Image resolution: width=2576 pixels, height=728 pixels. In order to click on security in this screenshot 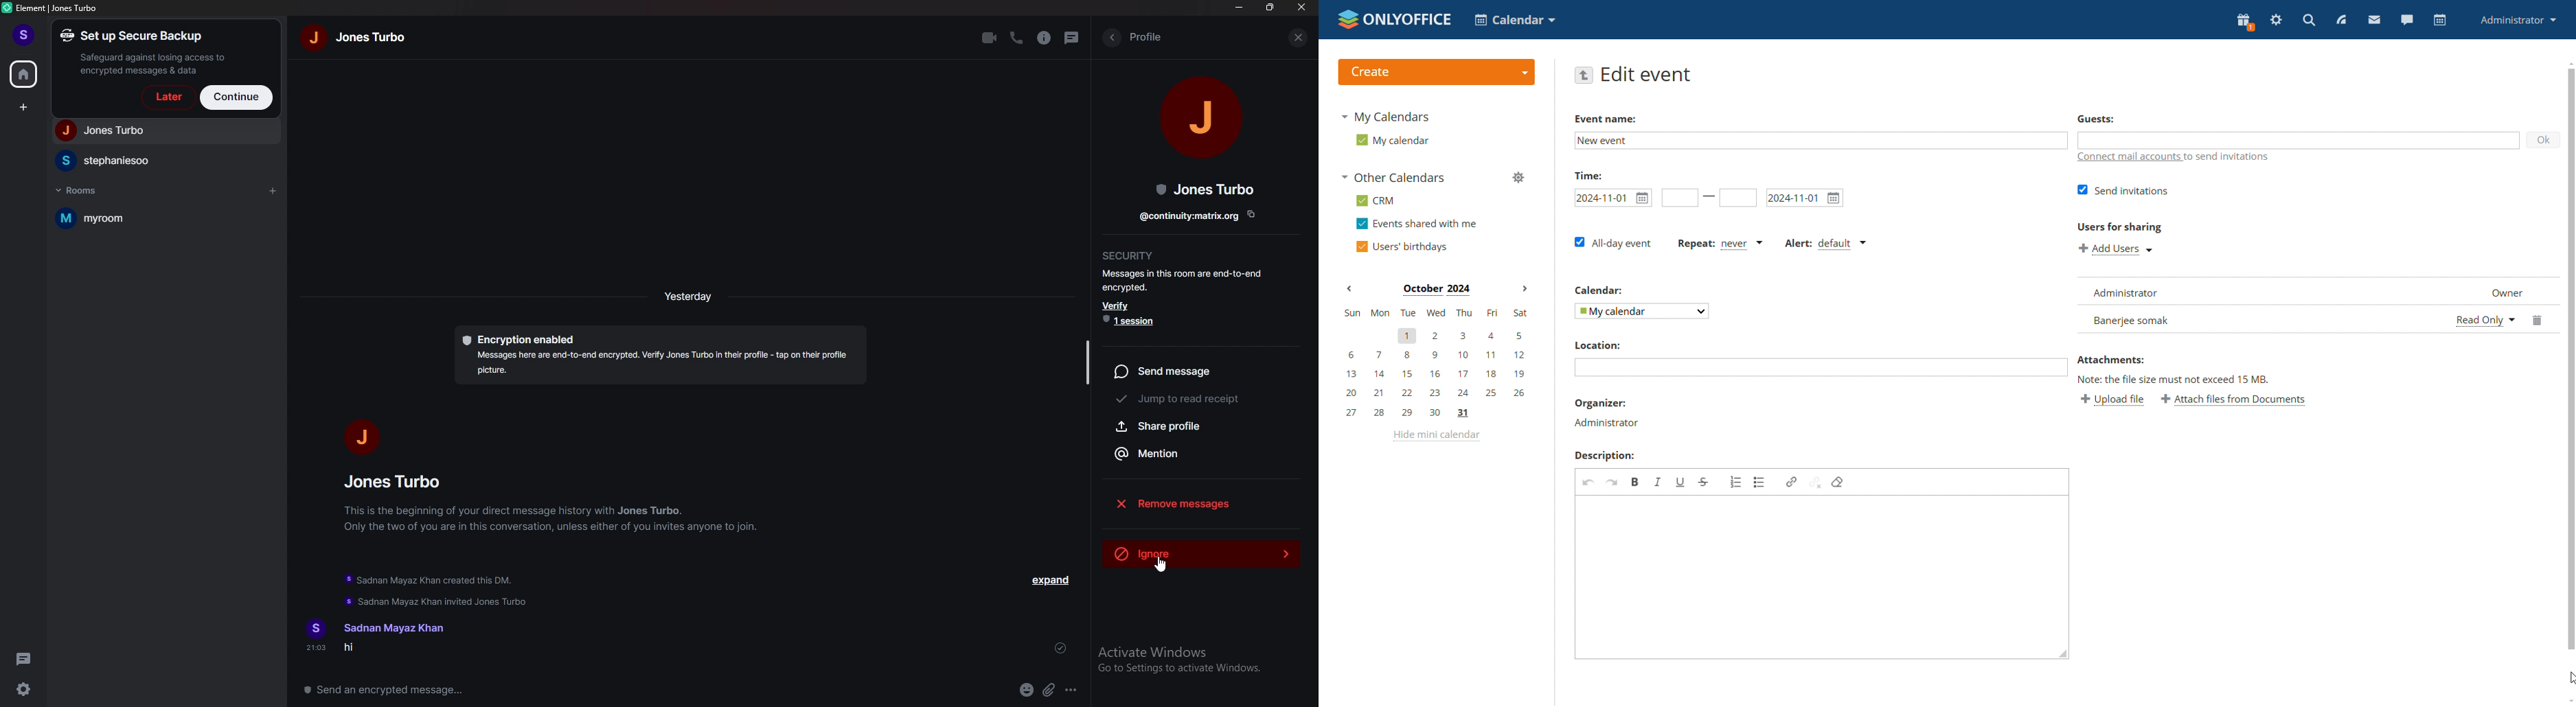, I will do `click(1129, 254)`.